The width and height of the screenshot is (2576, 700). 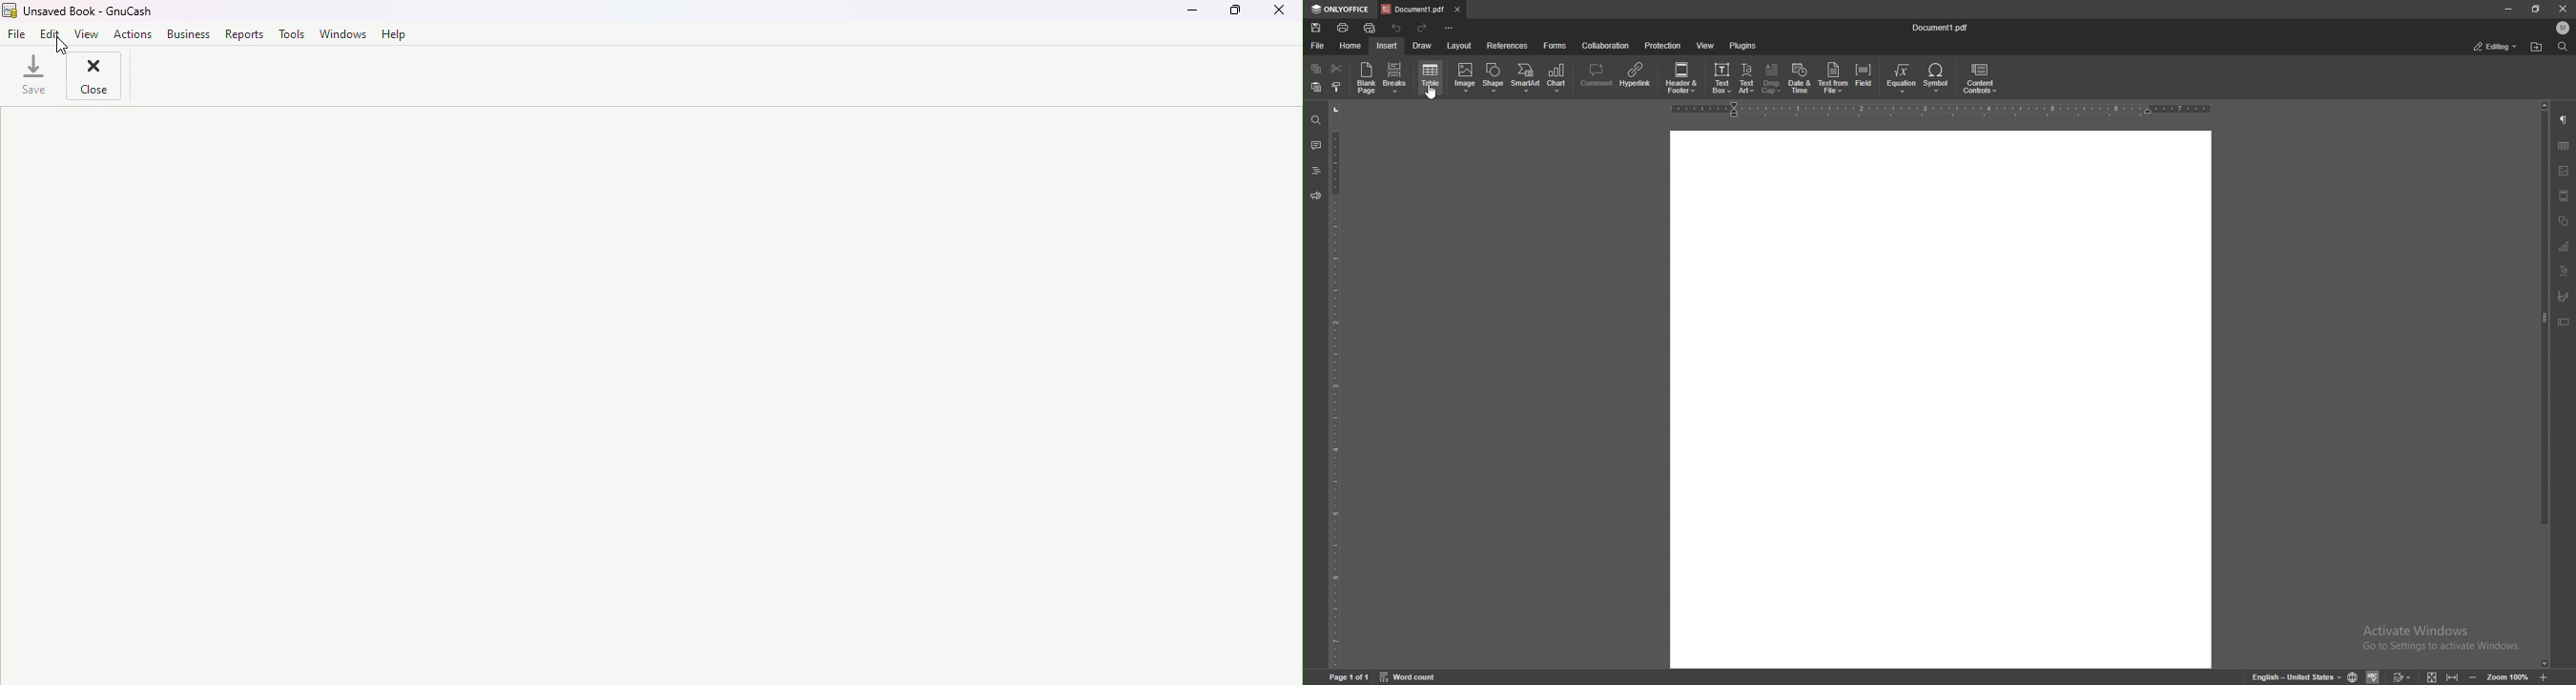 I want to click on scroll bar, so click(x=2546, y=384).